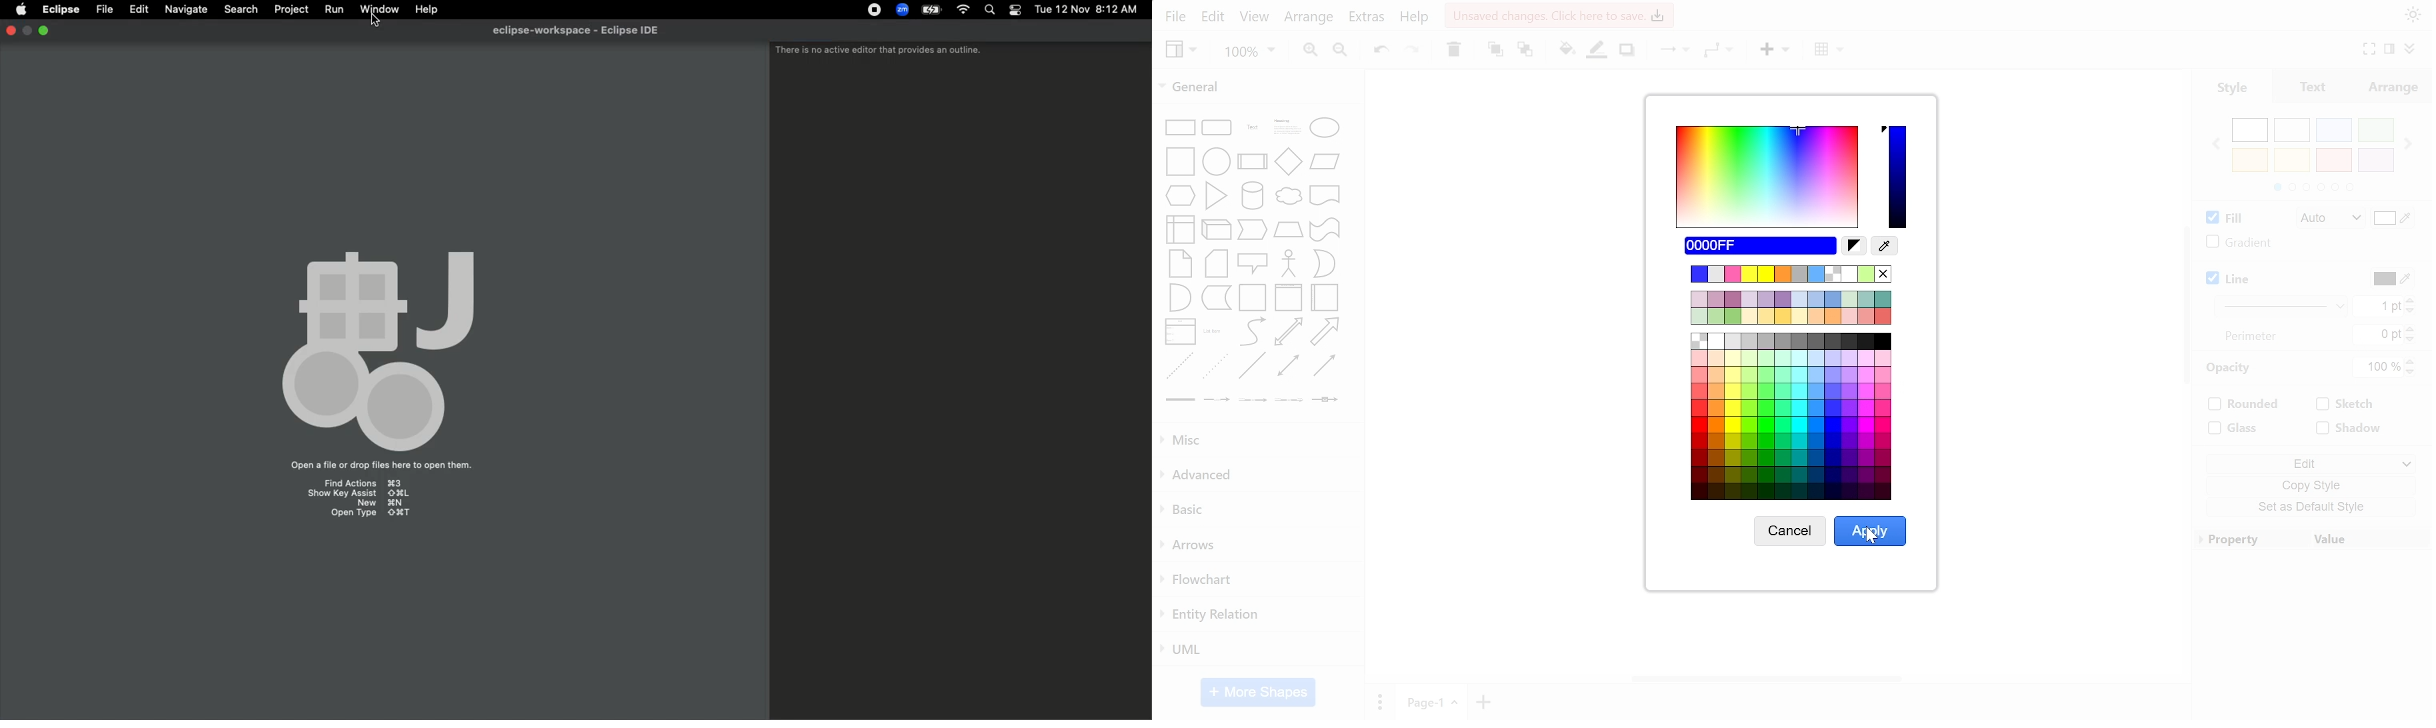 The height and width of the screenshot is (728, 2436). What do you see at coordinates (2308, 462) in the screenshot?
I see `edit` at bounding box center [2308, 462].